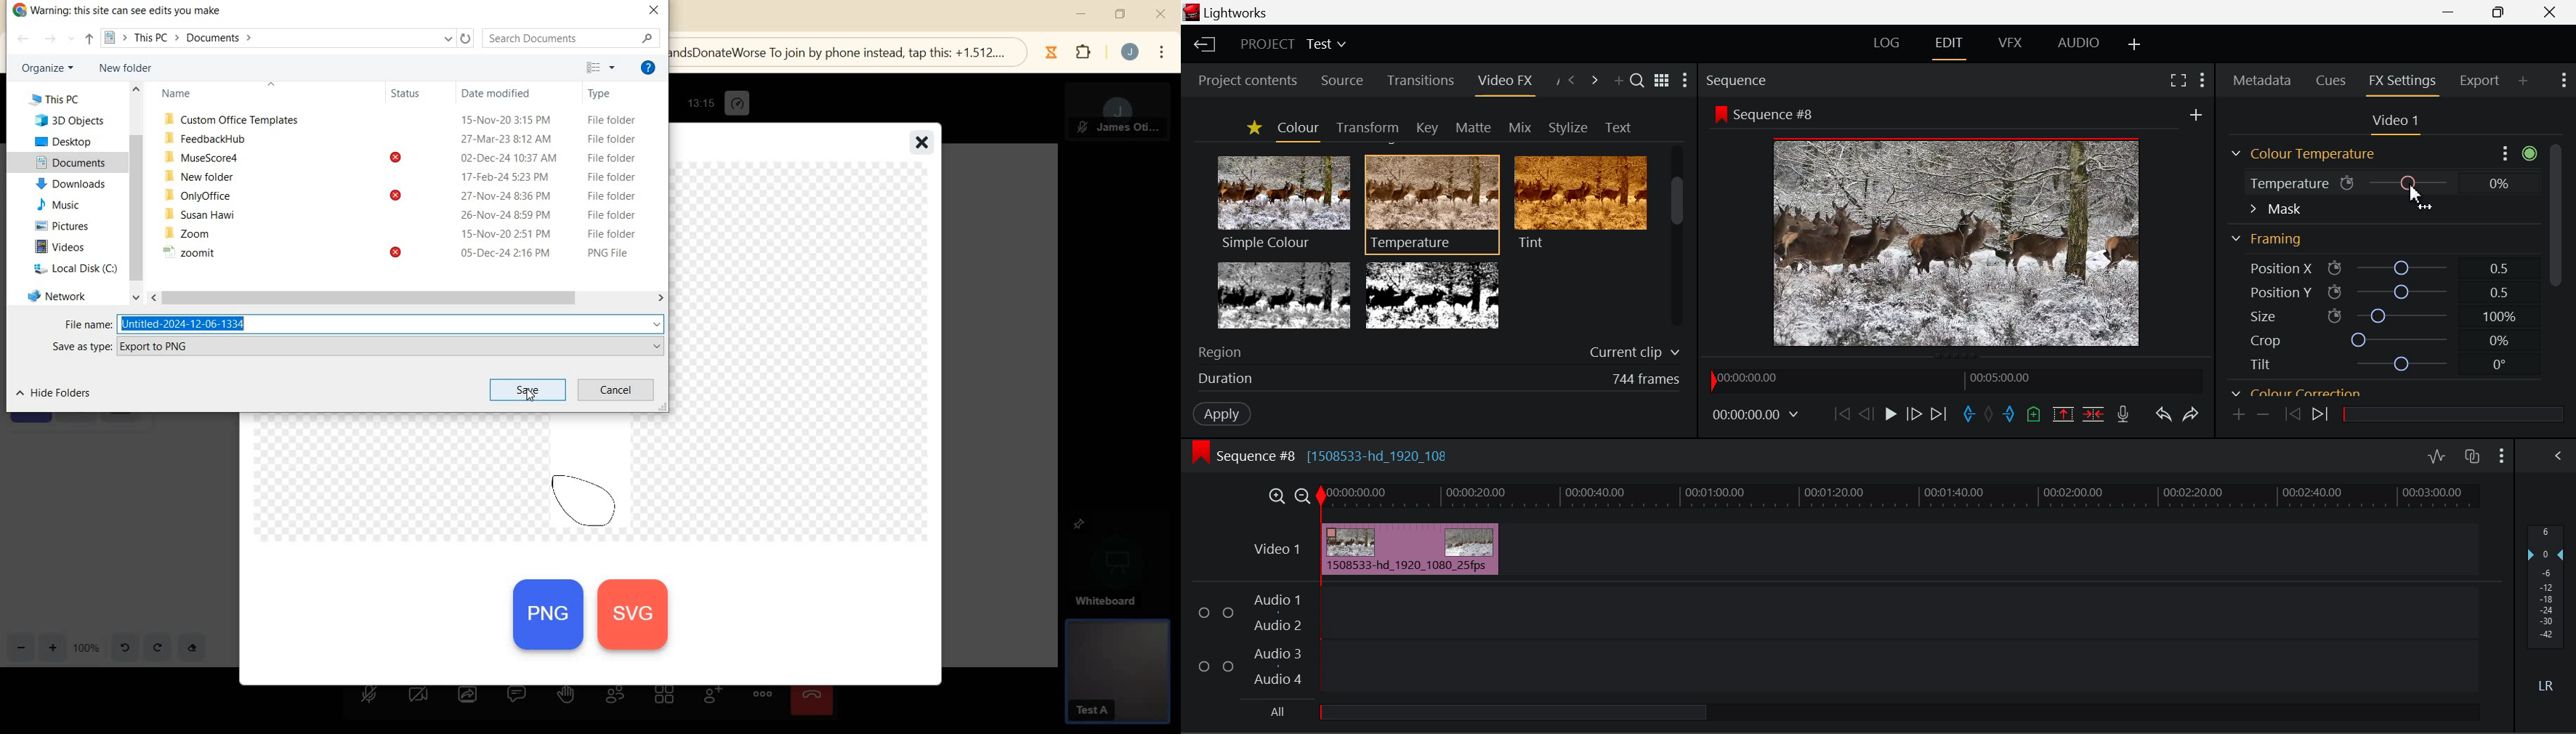 This screenshot has width=2576, height=756. What do you see at coordinates (2410, 182) in the screenshot?
I see `Temperature` at bounding box center [2410, 182].